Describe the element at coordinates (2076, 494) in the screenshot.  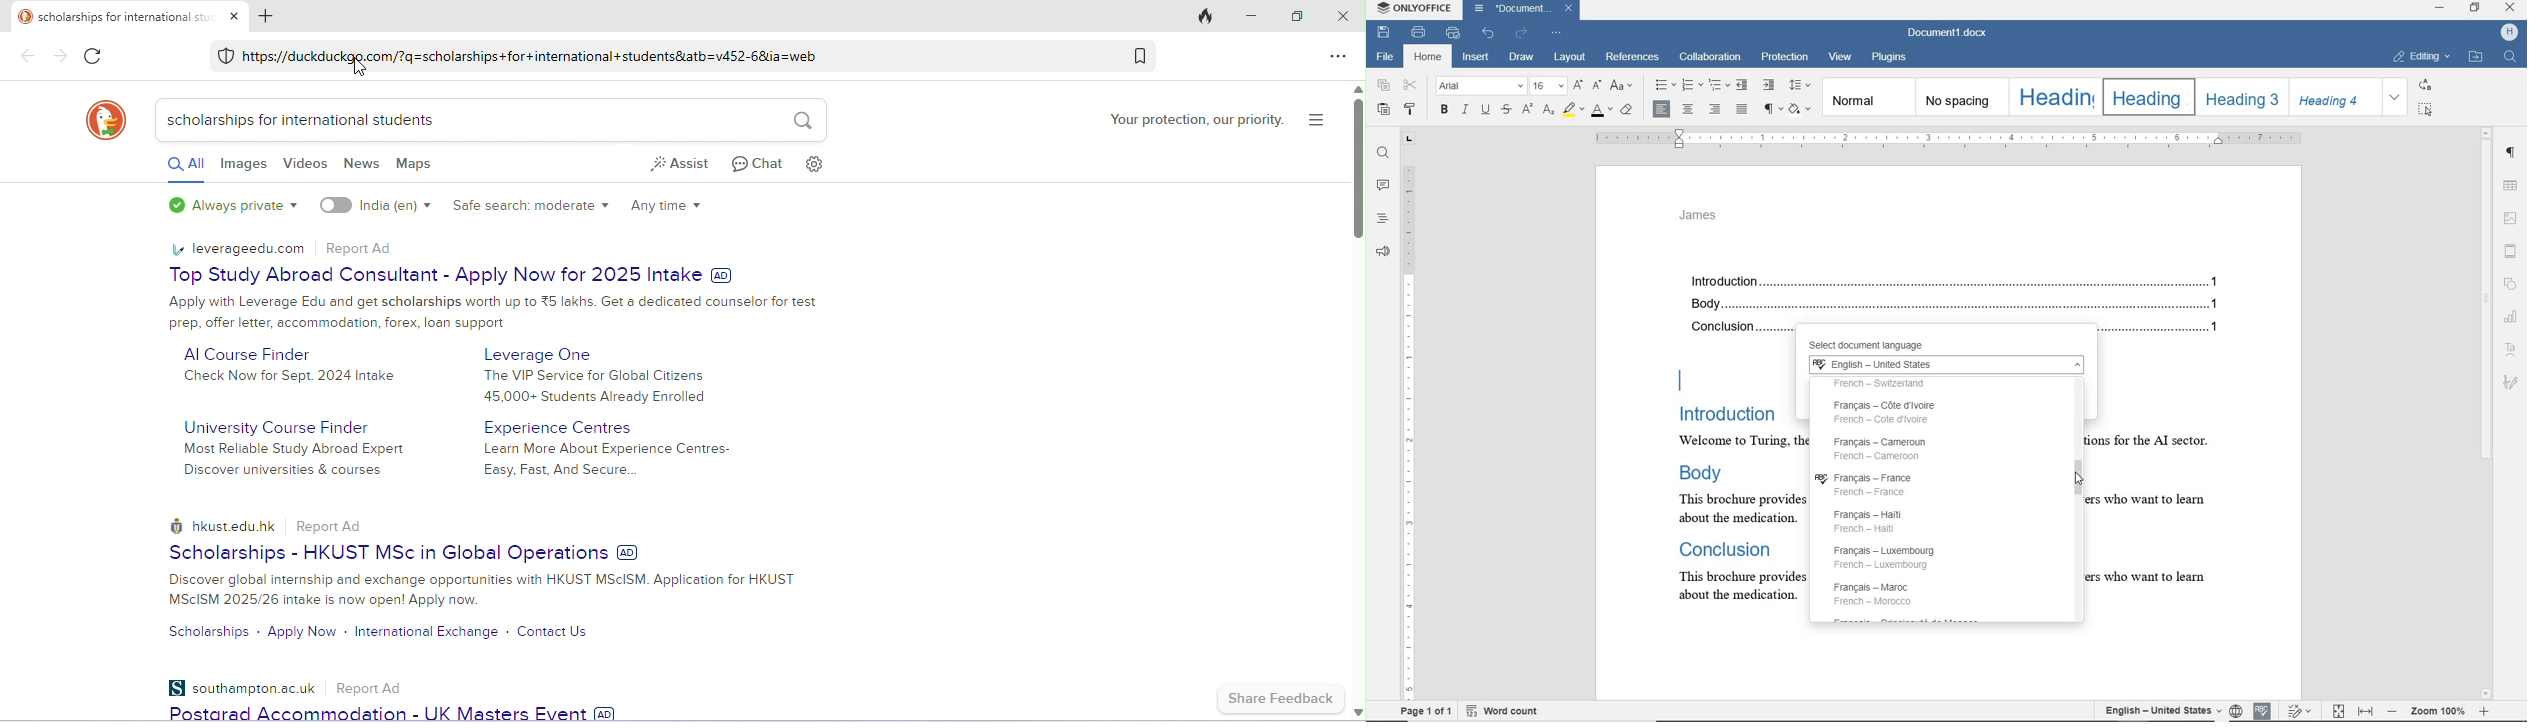
I see `scrollbar` at that location.